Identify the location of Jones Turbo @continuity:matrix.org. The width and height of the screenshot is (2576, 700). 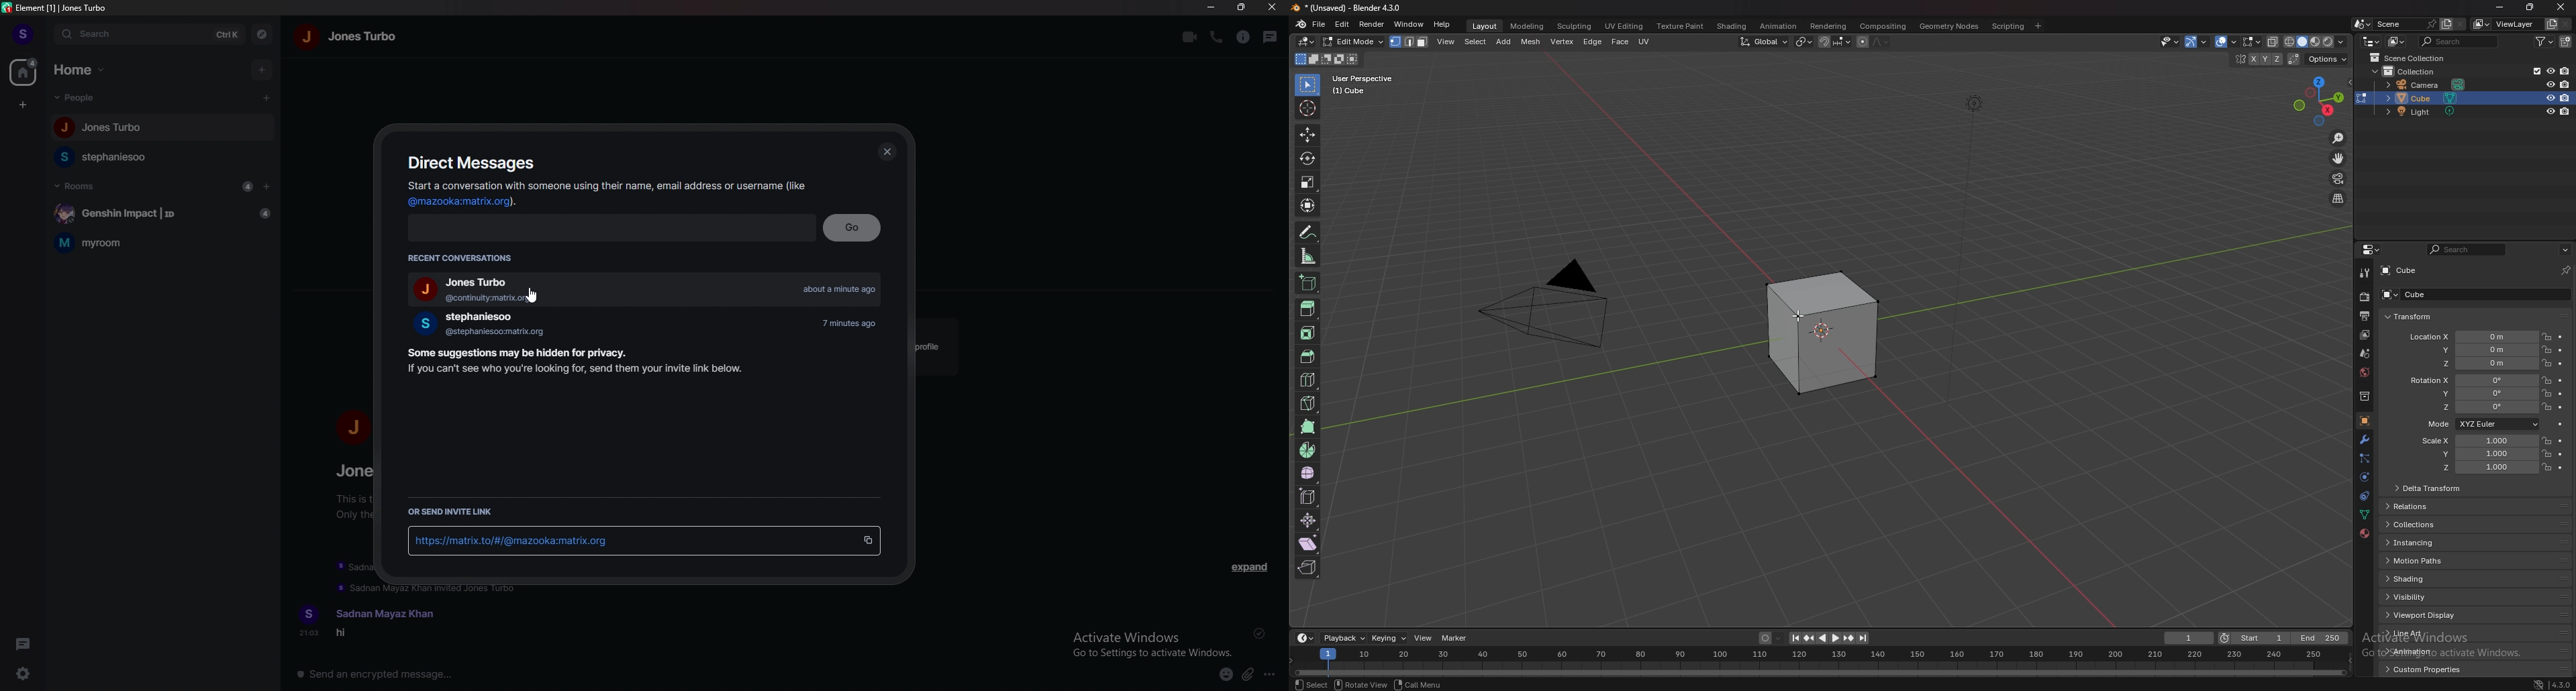
(454, 290).